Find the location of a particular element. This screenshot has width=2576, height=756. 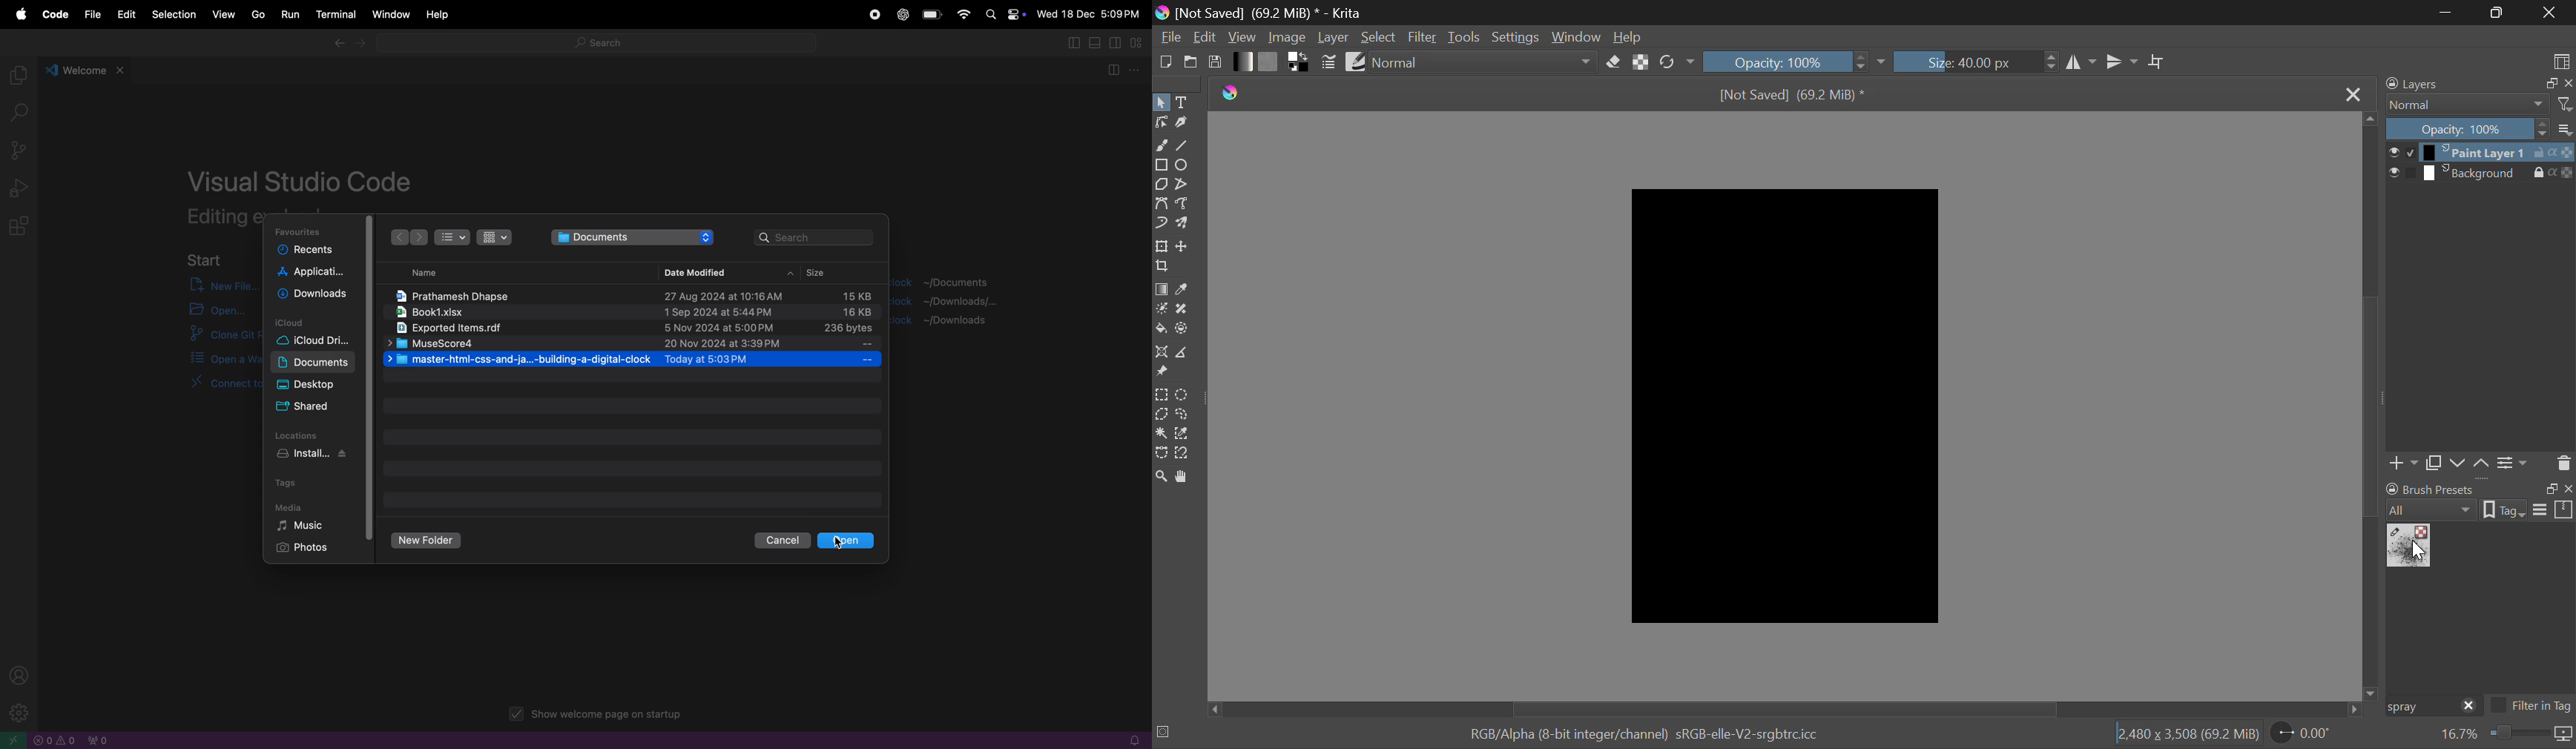

cursor is located at coordinates (843, 544).